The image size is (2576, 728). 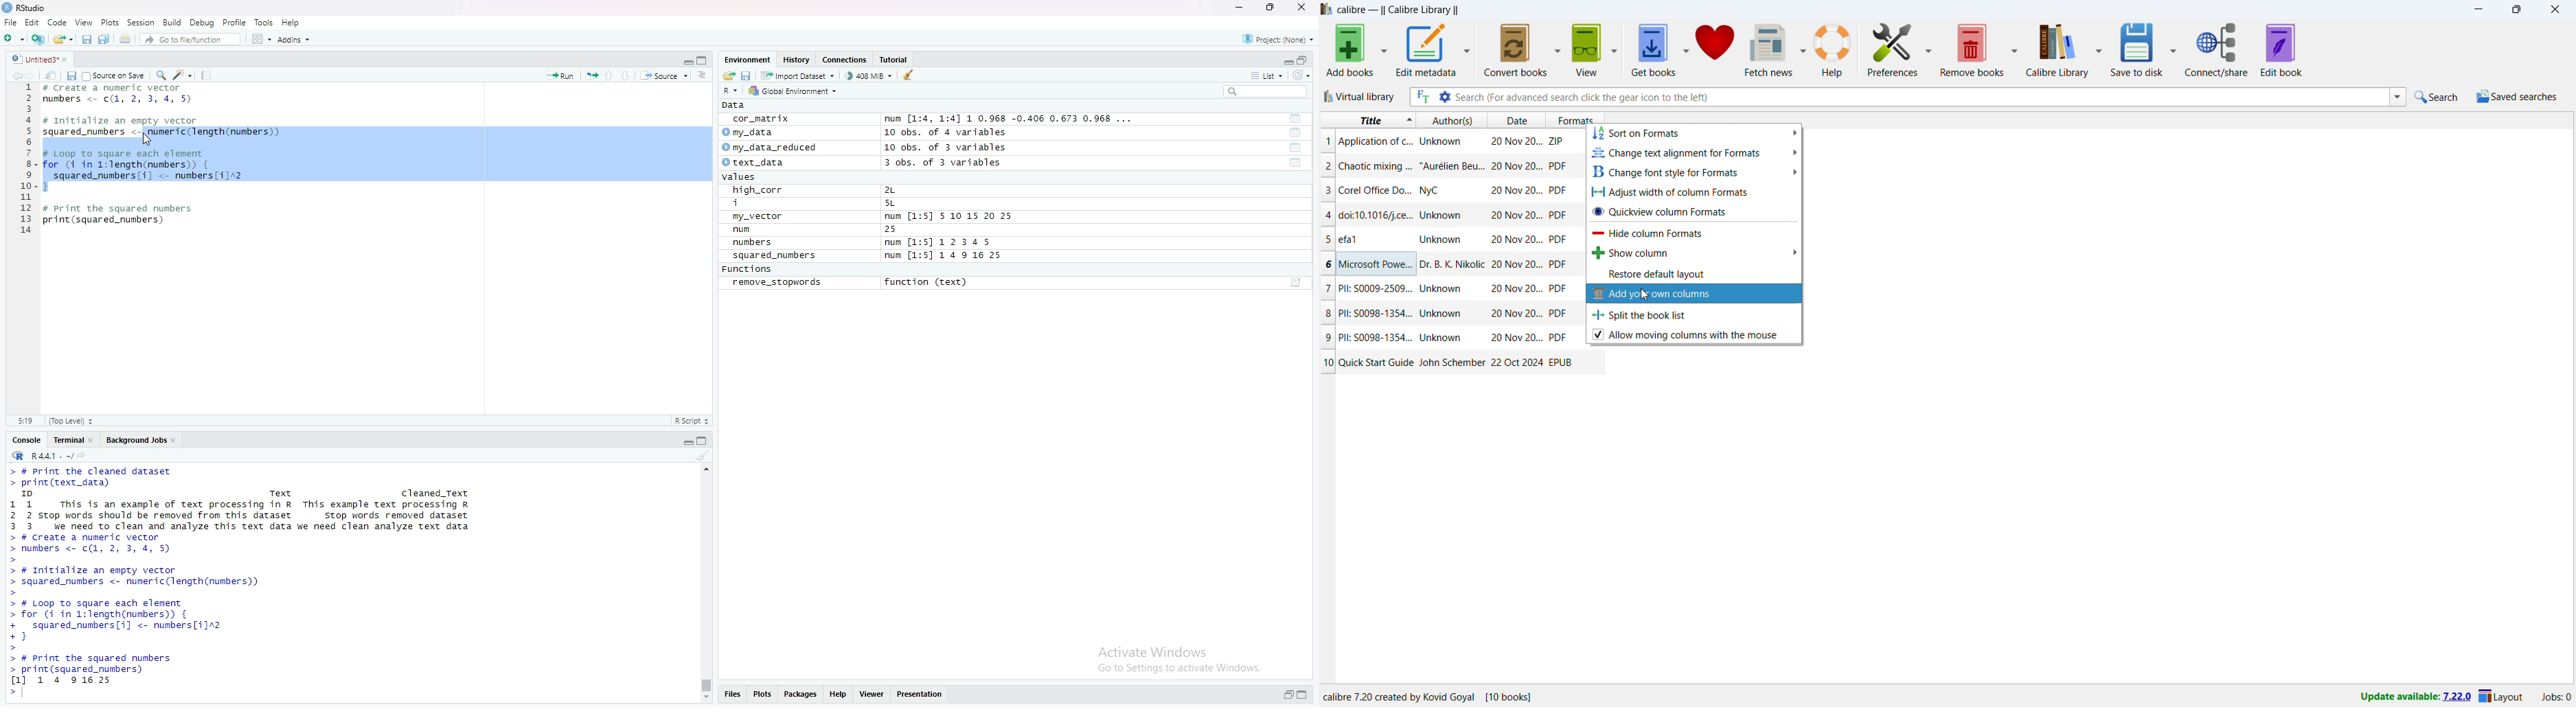 What do you see at coordinates (868, 76) in the screenshot?
I see `408 MiB` at bounding box center [868, 76].